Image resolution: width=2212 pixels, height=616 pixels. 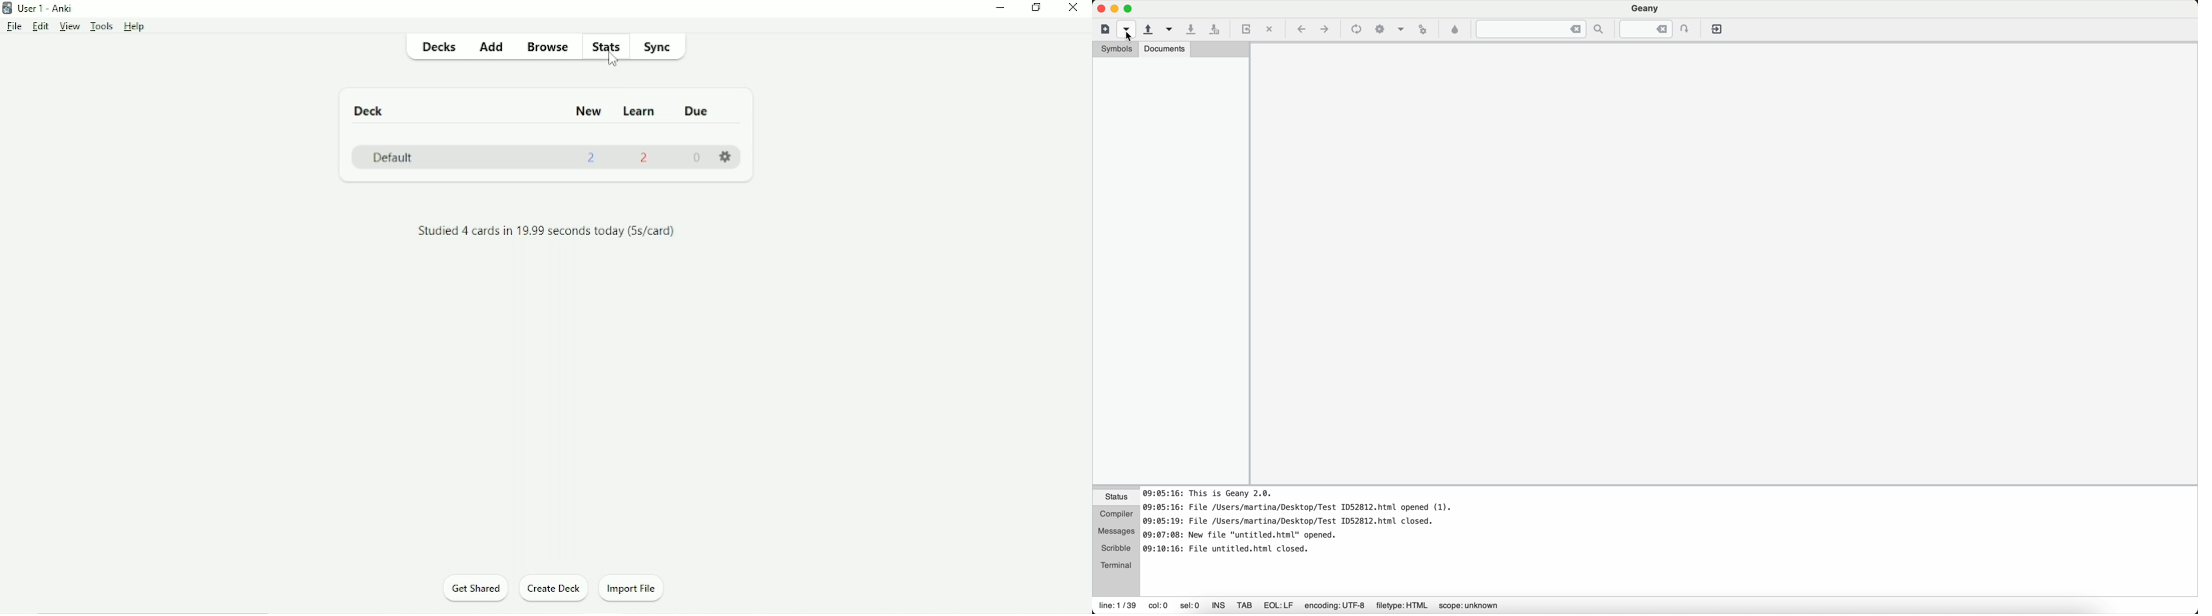 What do you see at coordinates (41, 27) in the screenshot?
I see `Edit` at bounding box center [41, 27].